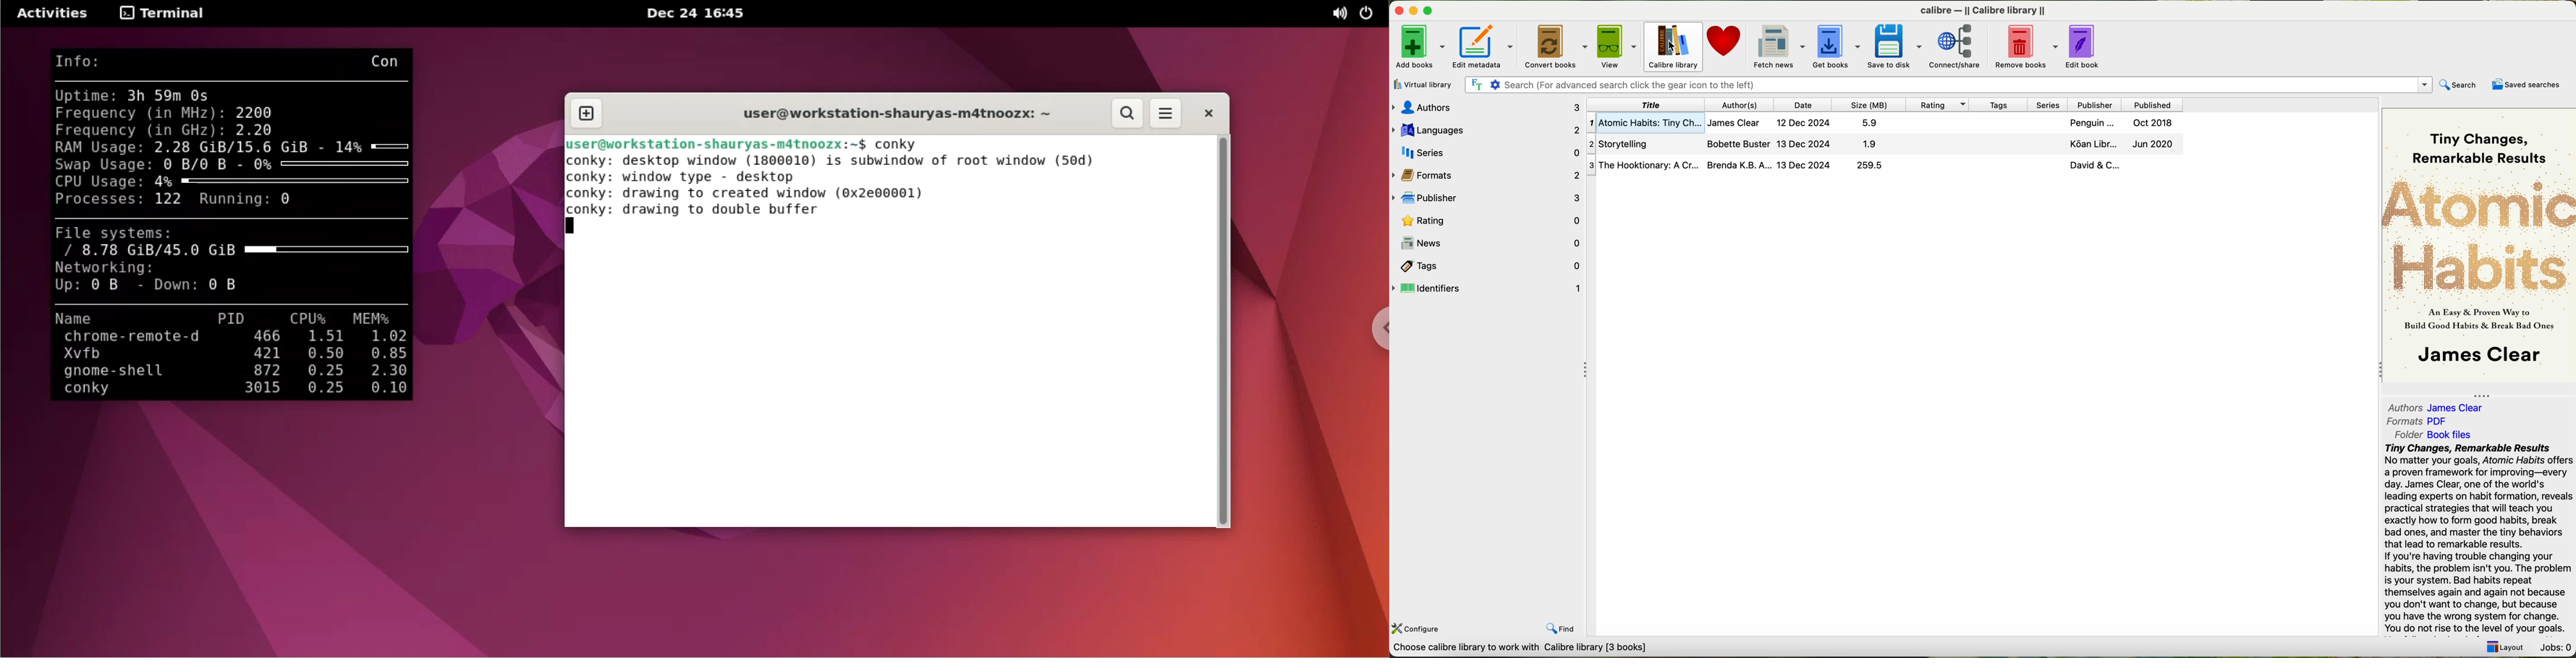  Describe the element at coordinates (1419, 49) in the screenshot. I see `add books` at that location.